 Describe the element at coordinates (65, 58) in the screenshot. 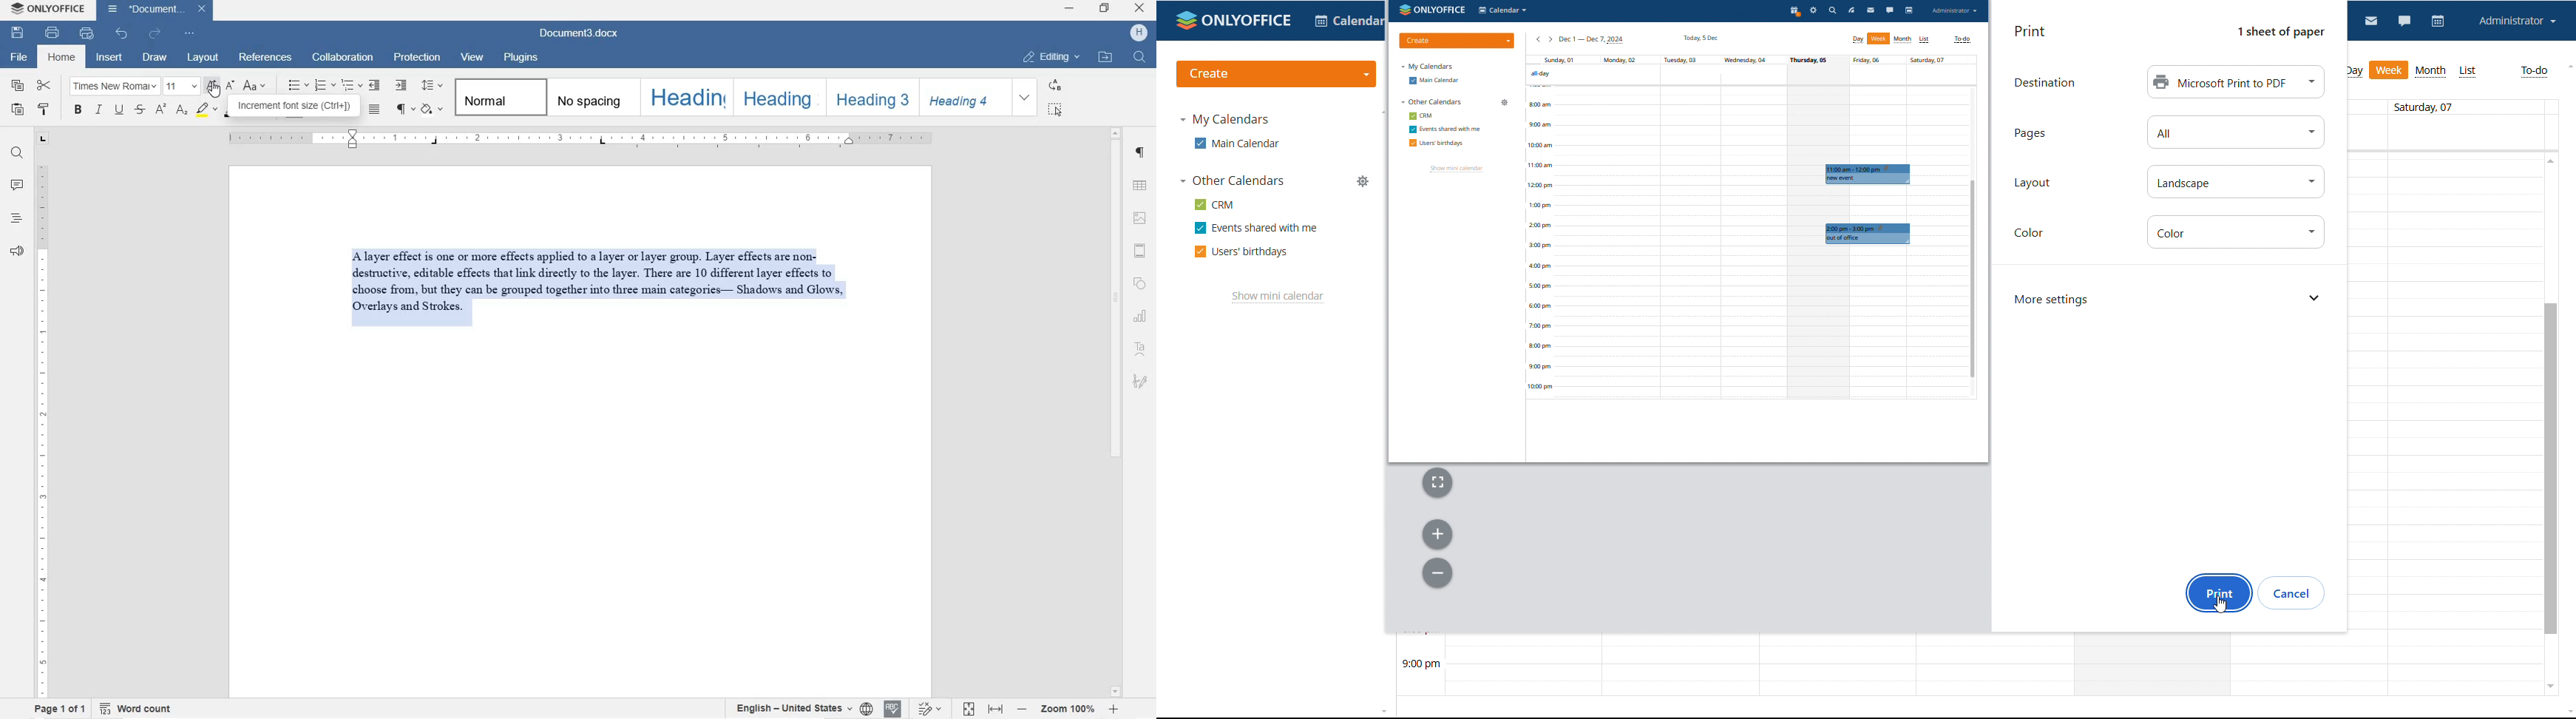

I see `home` at that location.